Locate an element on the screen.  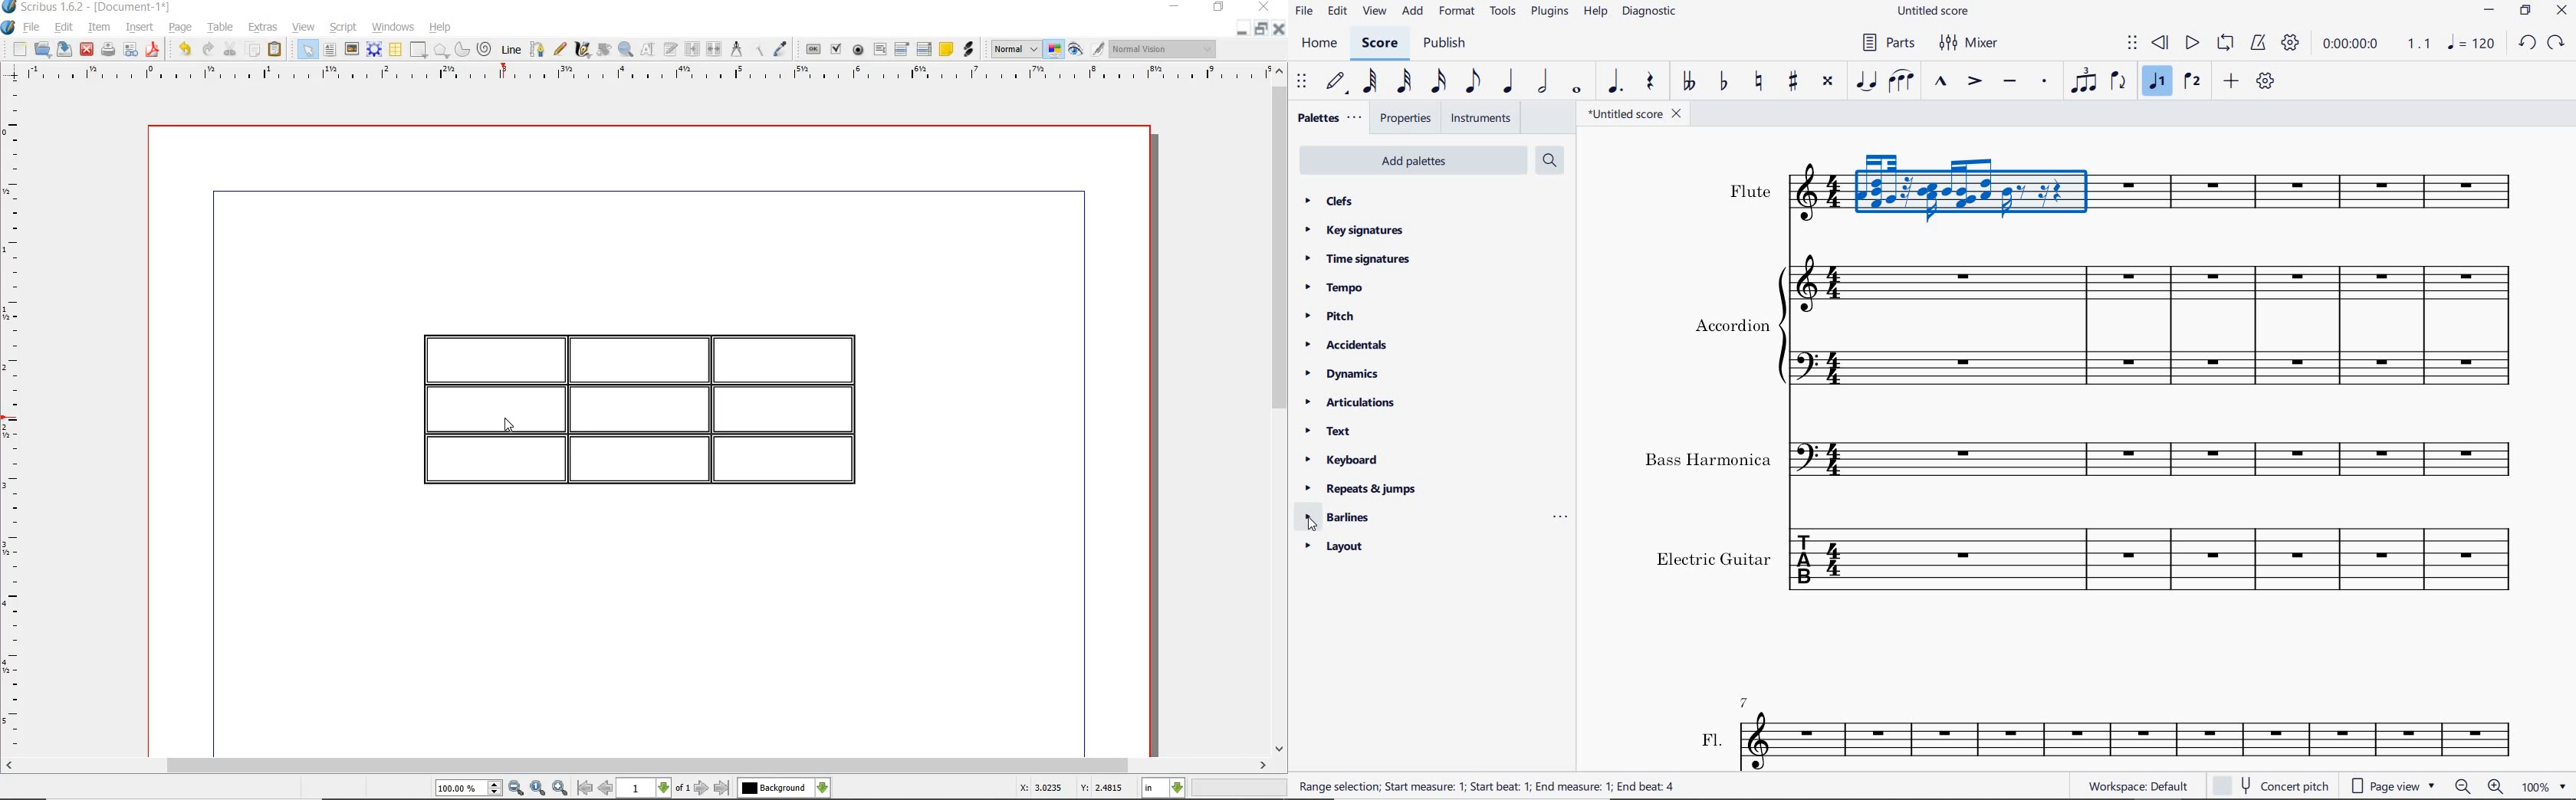
32nd note is located at coordinates (1405, 82).